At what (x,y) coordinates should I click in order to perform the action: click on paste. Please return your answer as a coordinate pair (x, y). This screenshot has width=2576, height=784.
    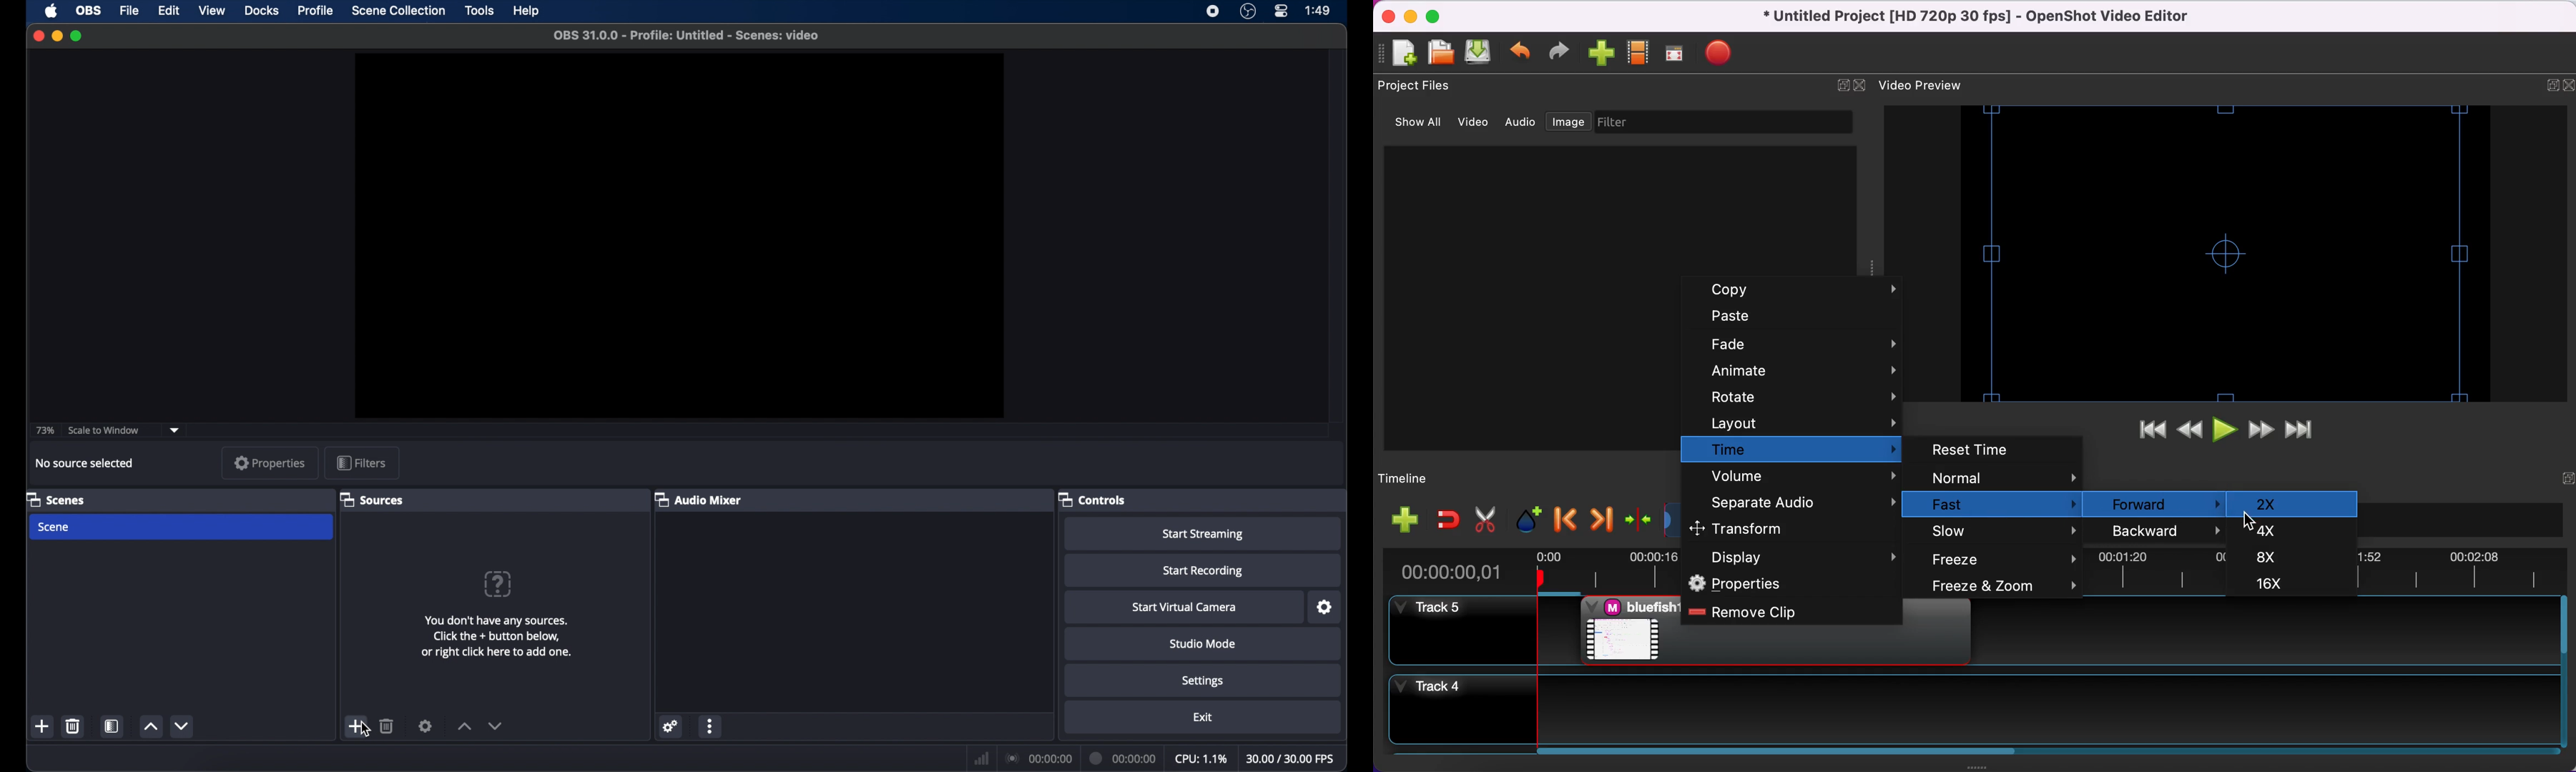
    Looking at the image, I should click on (1797, 318).